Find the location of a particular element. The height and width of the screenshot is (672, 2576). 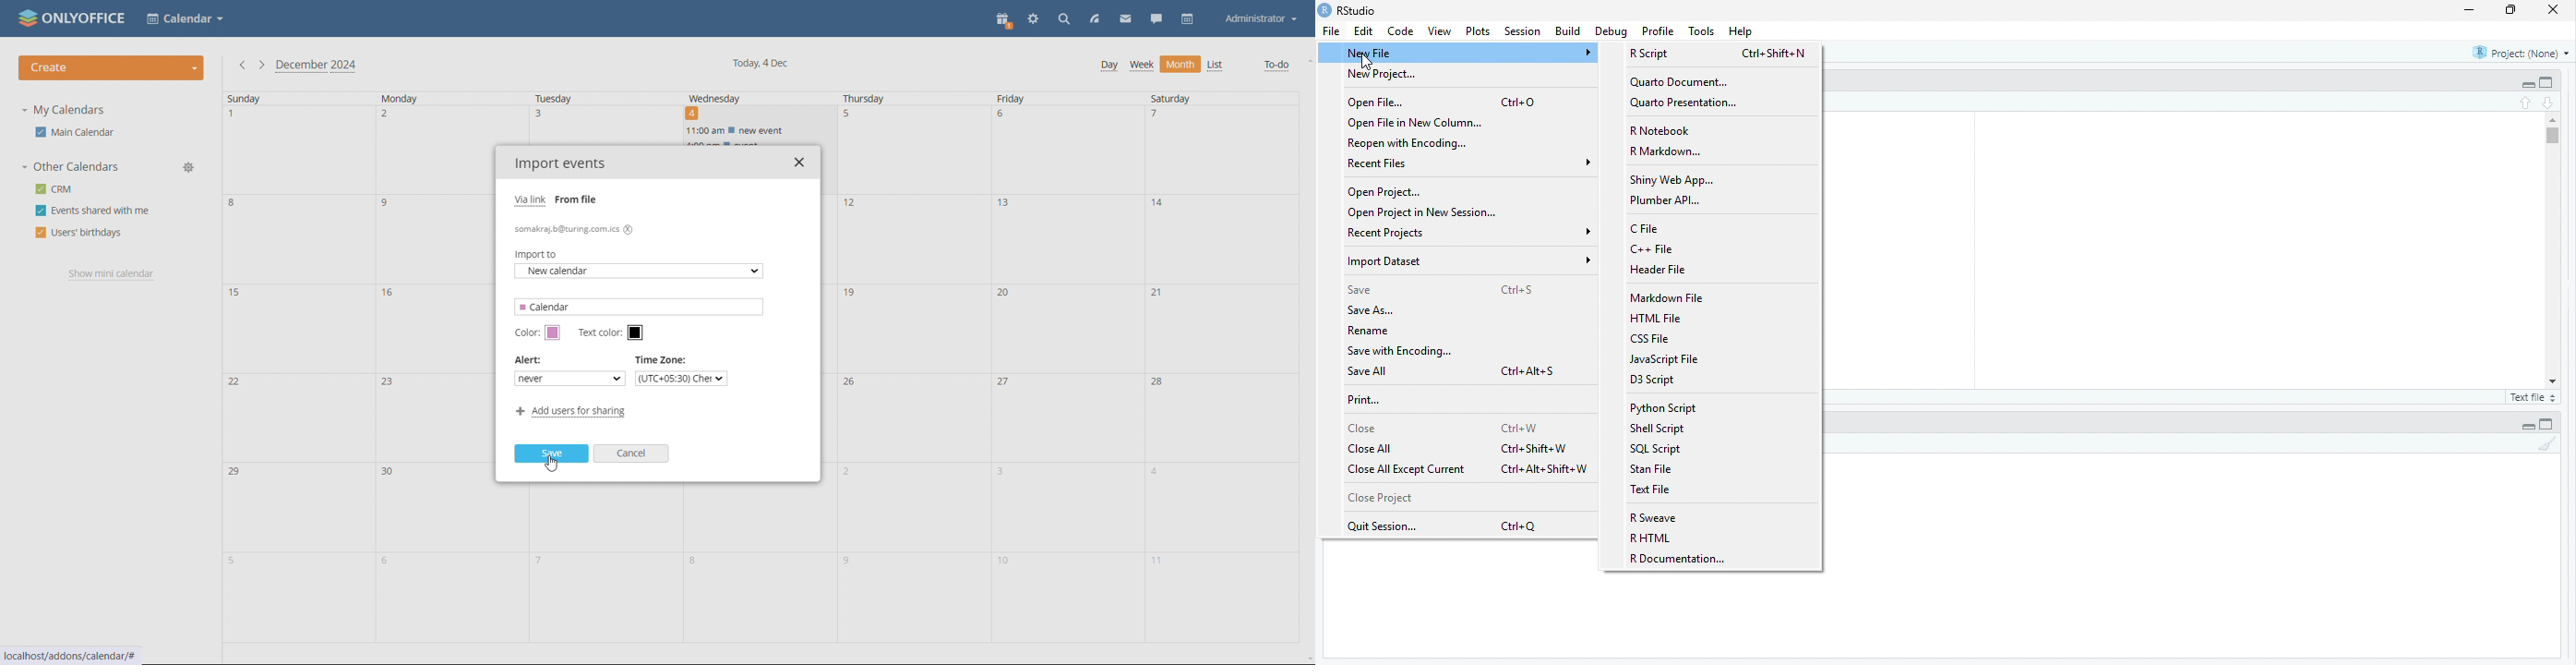

Plumber API... is located at coordinates (1667, 200).